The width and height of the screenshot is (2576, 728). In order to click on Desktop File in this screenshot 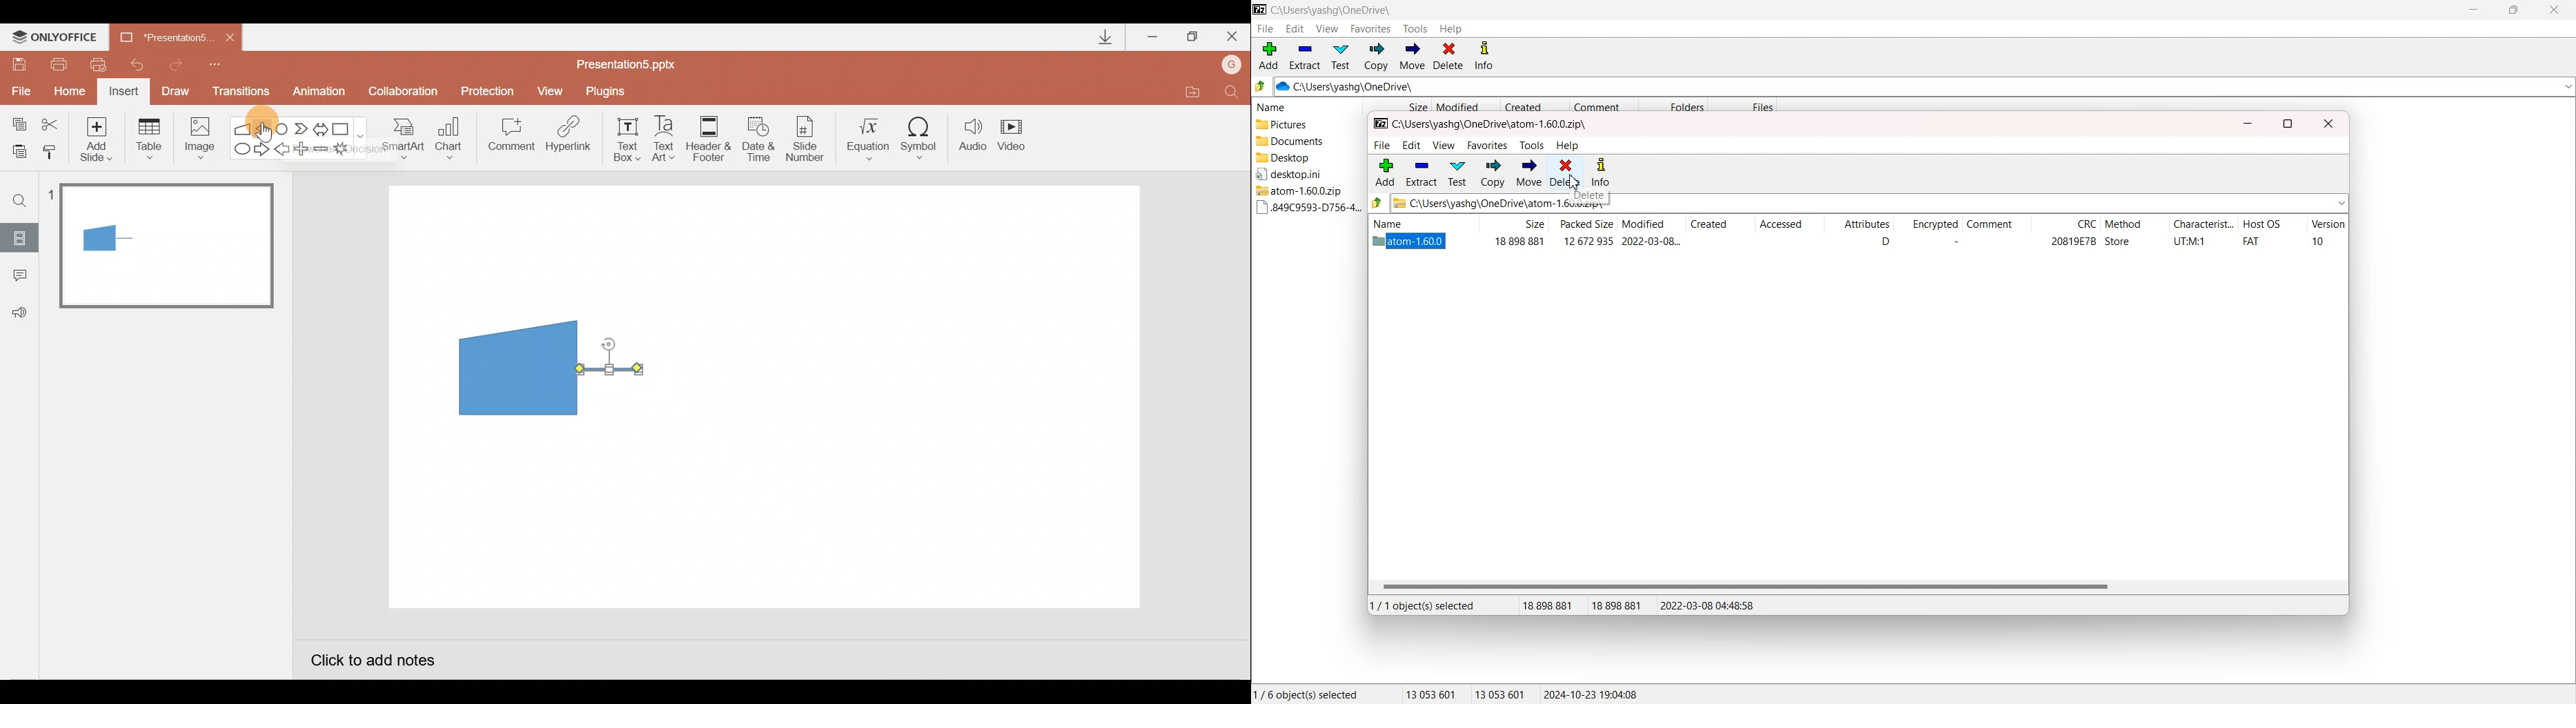, I will do `click(1304, 157)`.